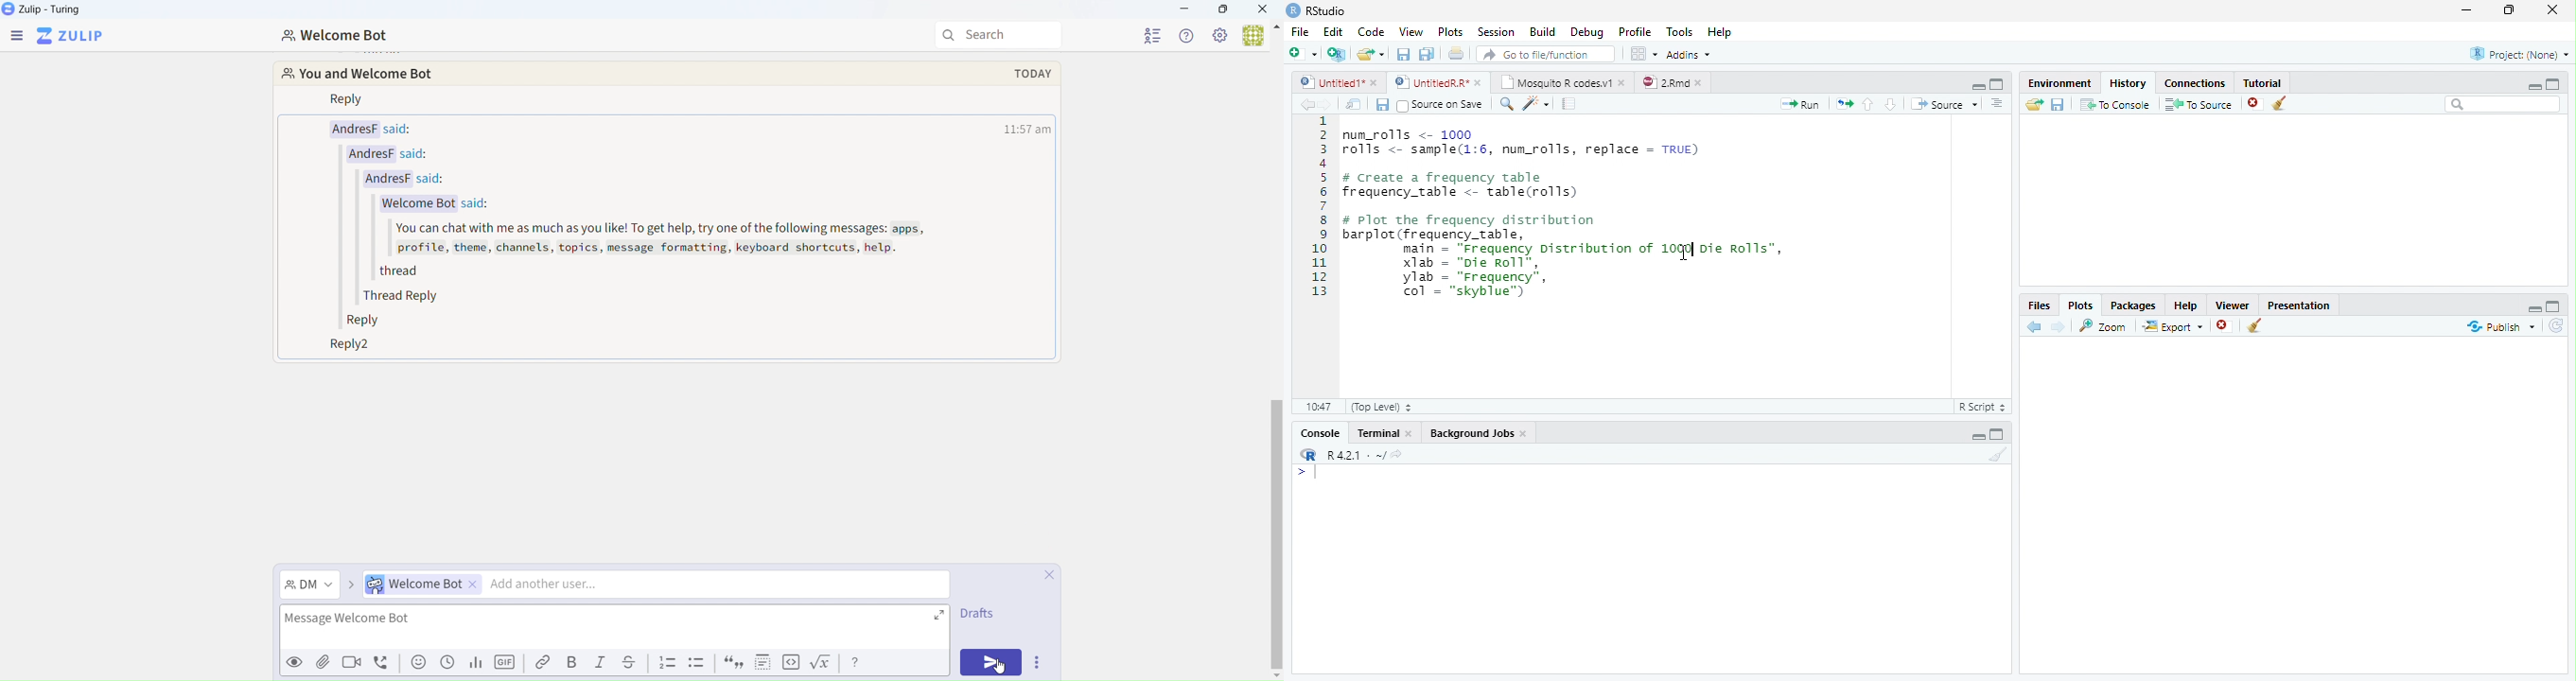 This screenshot has width=2576, height=700. What do you see at coordinates (2034, 104) in the screenshot?
I see `Load History from existing file` at bounding box center [2034, 104].